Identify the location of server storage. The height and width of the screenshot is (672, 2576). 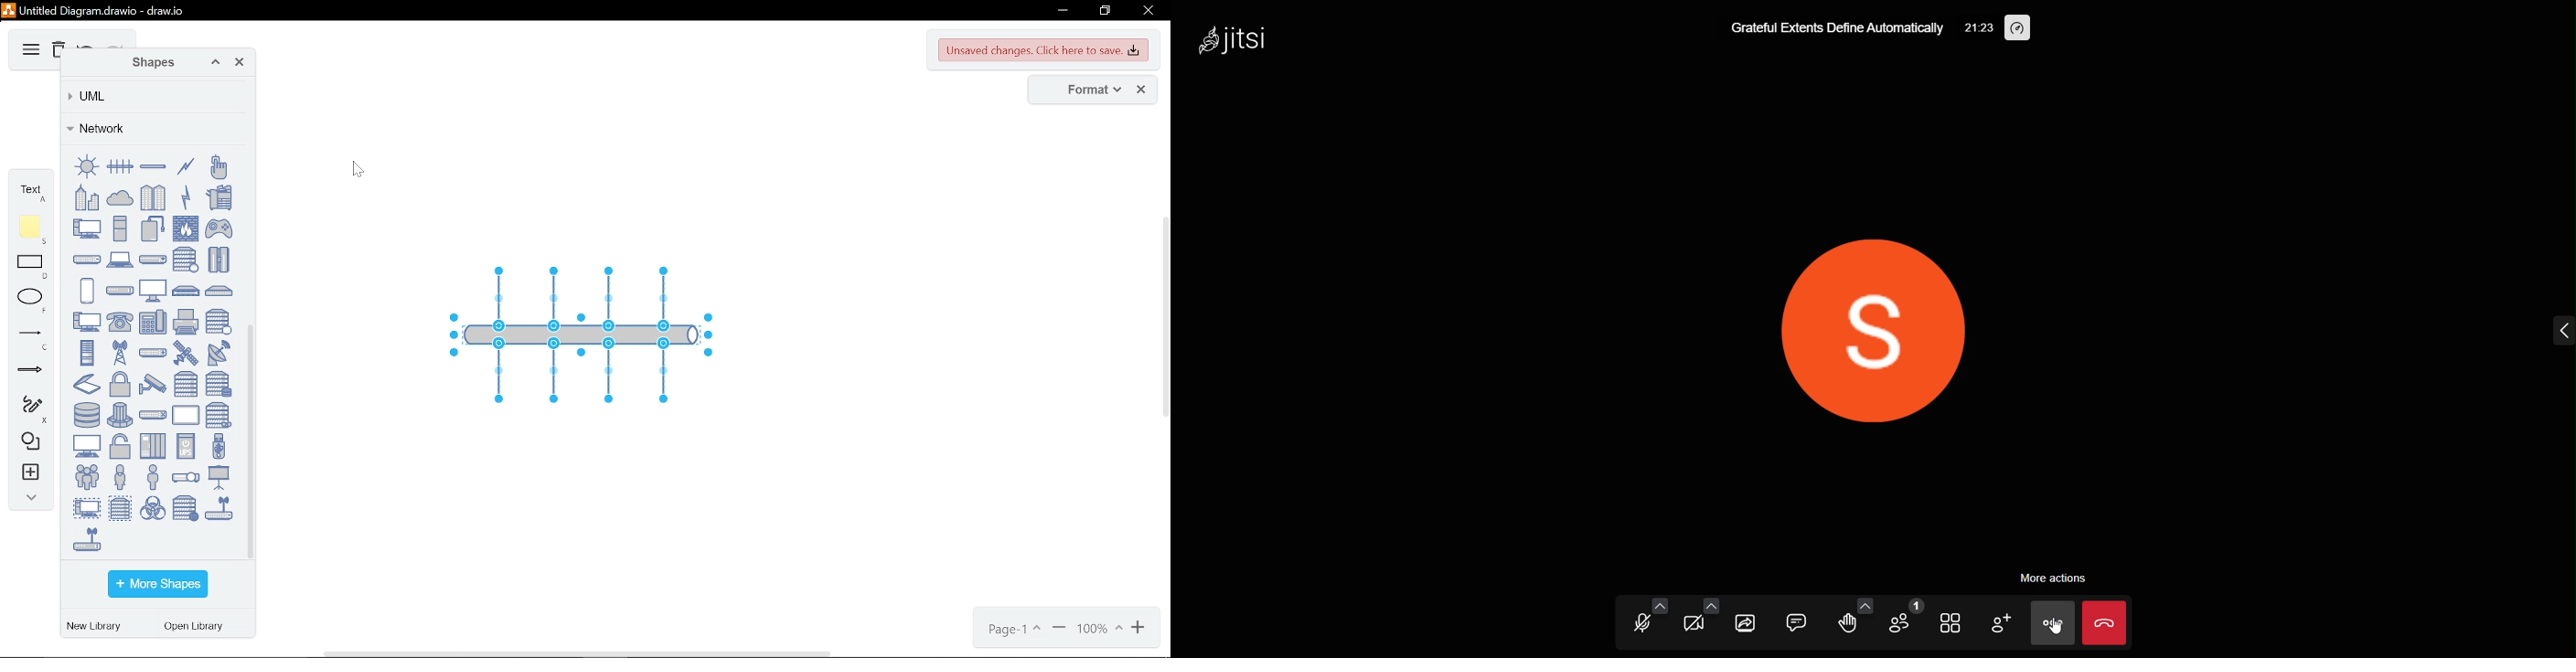
(219, 384).